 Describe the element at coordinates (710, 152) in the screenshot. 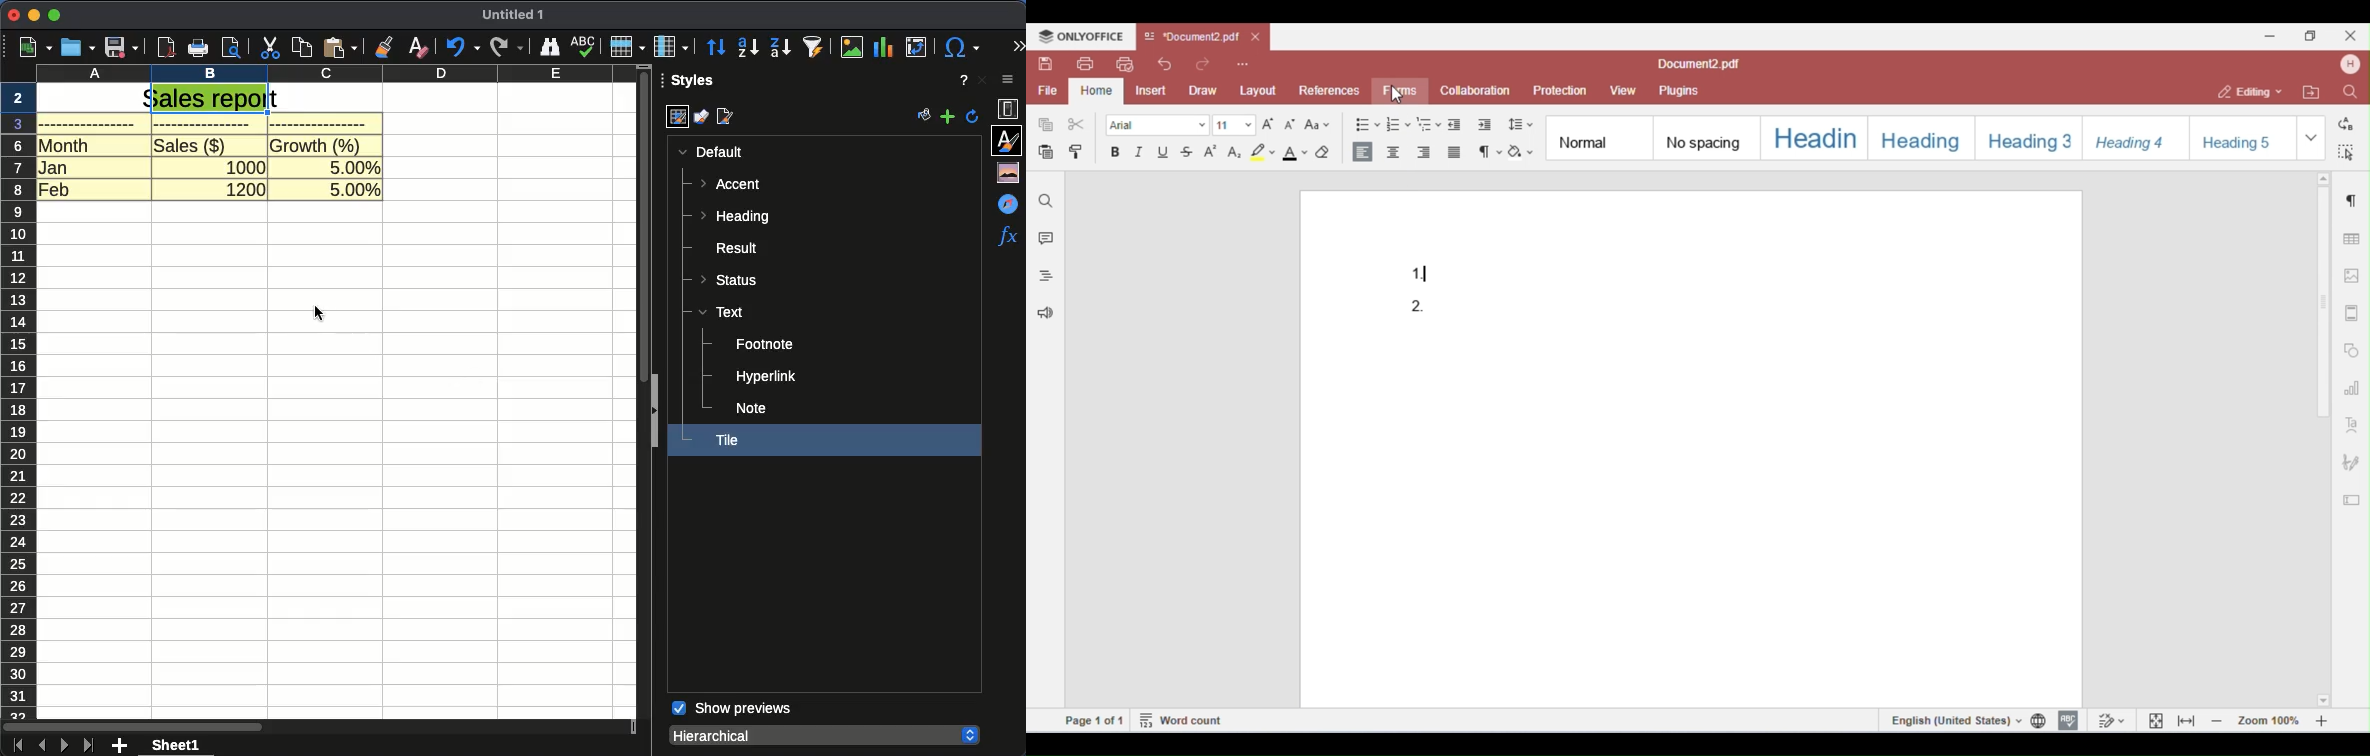

I see `default ` at that location.